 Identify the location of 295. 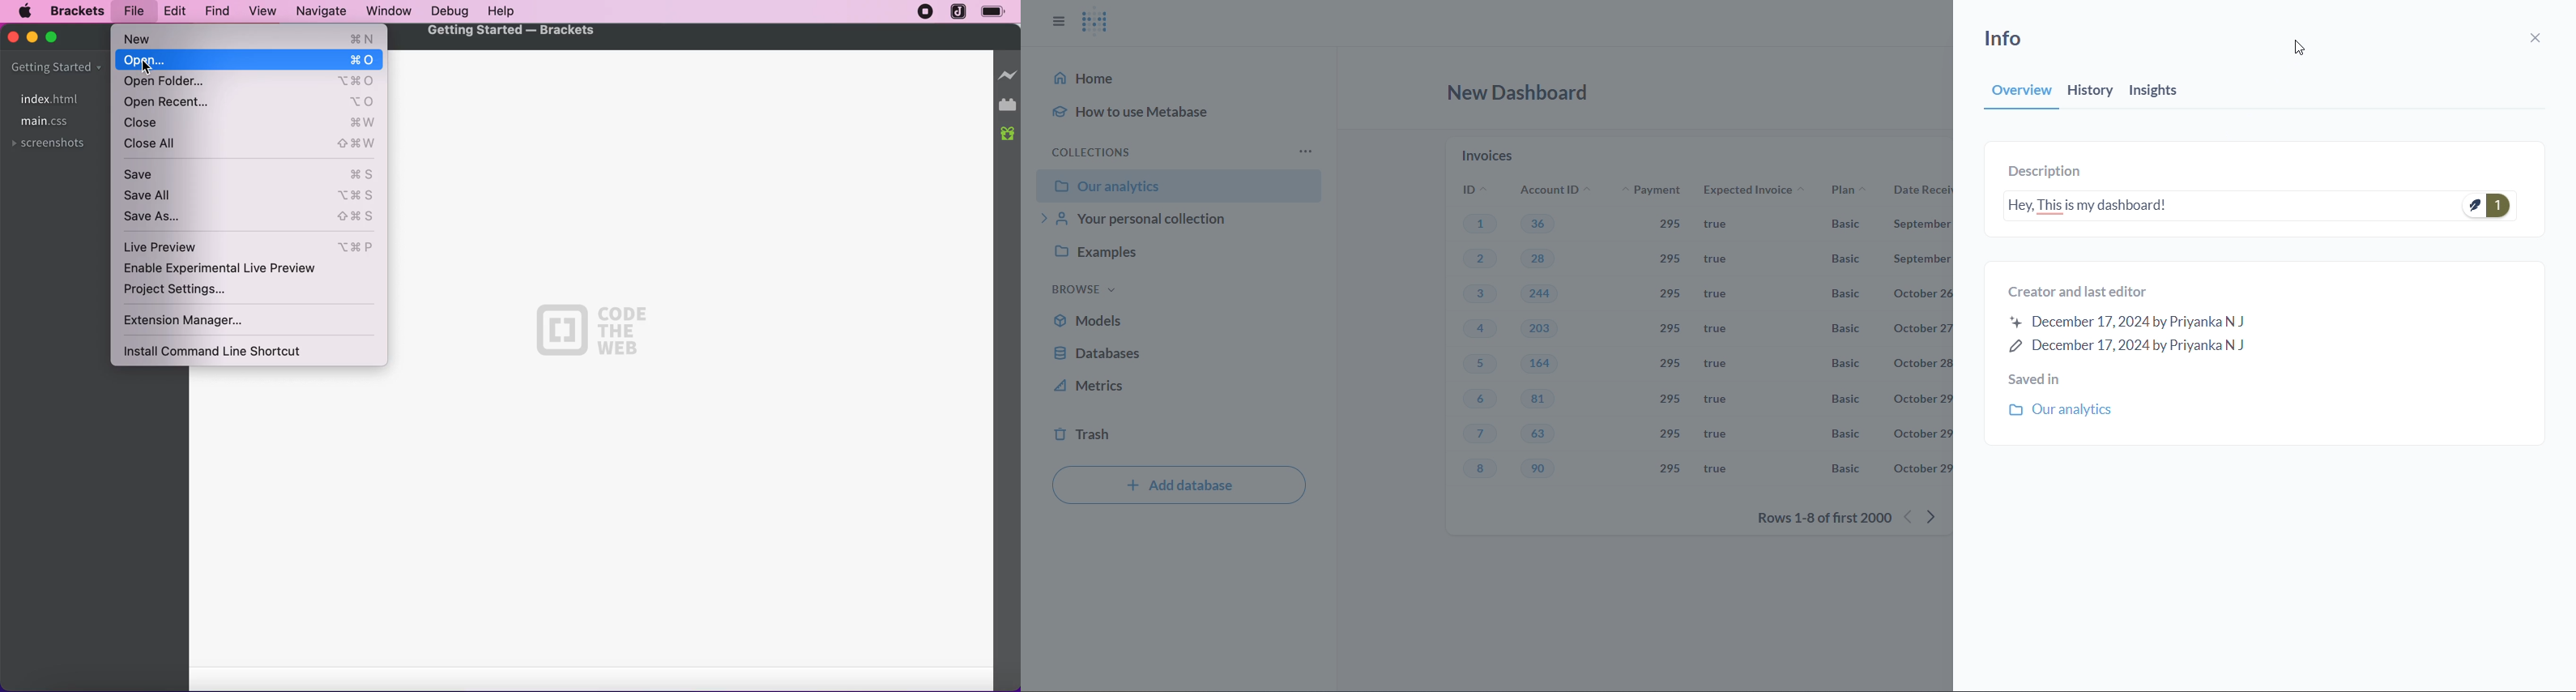
(1673, 399).